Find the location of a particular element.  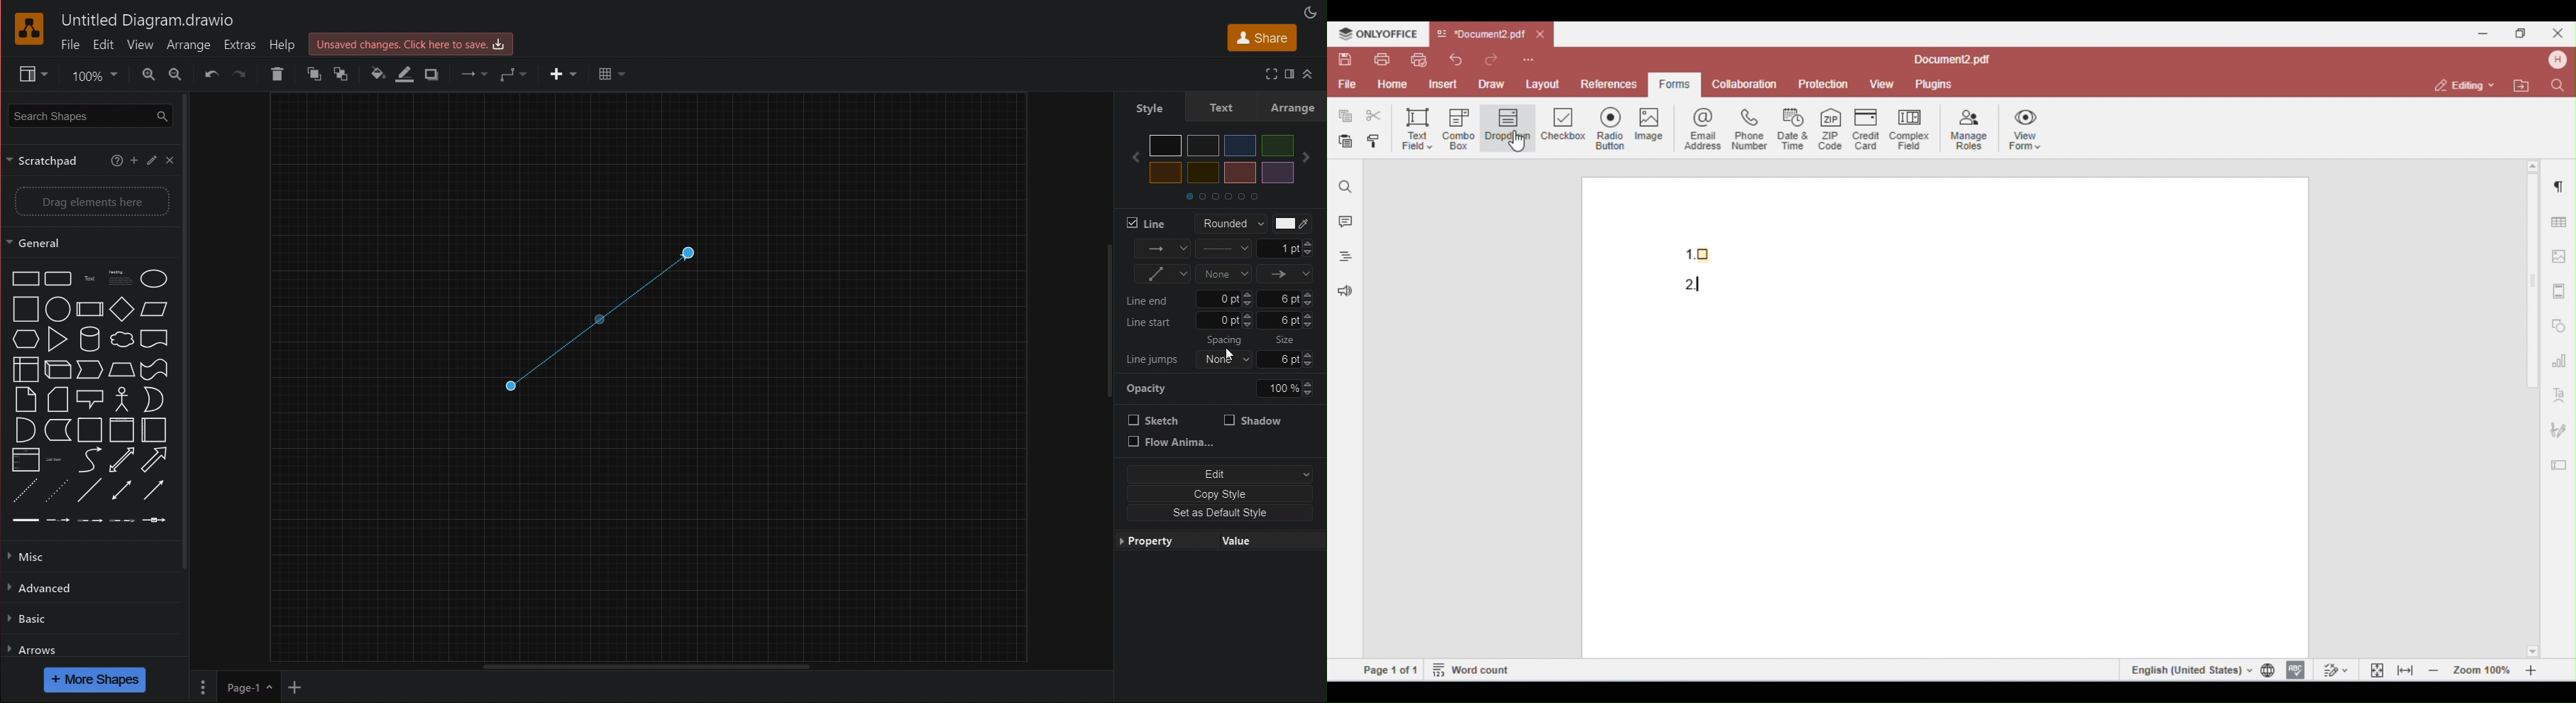

View is located at coordinates (26, 75).